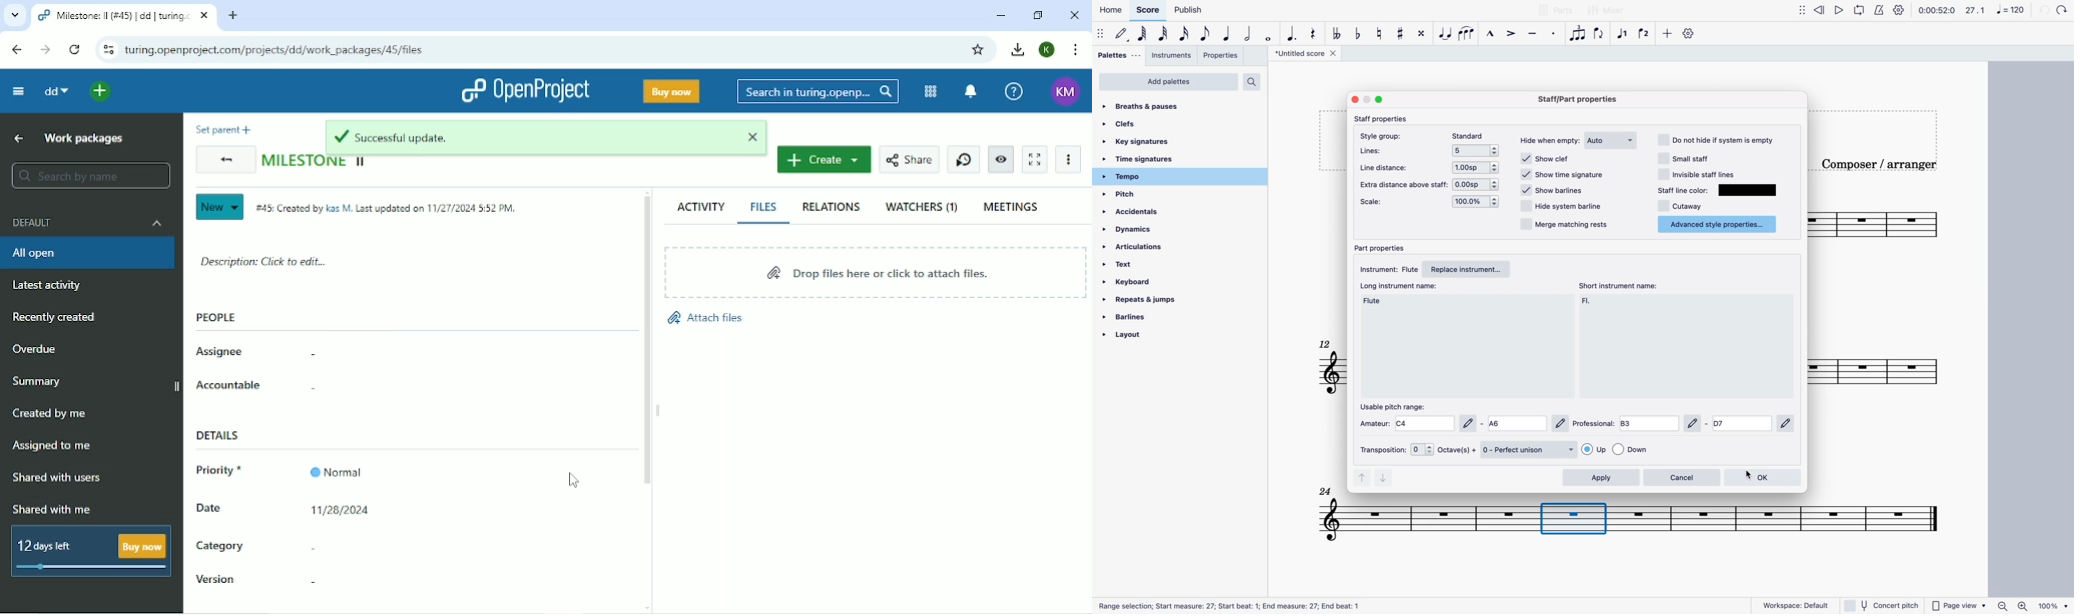 The image size is (2100, 616). What do you see at coordinates (1172, 335) in the screenshot?
I see `layout` at bounding box center [1172, 335].